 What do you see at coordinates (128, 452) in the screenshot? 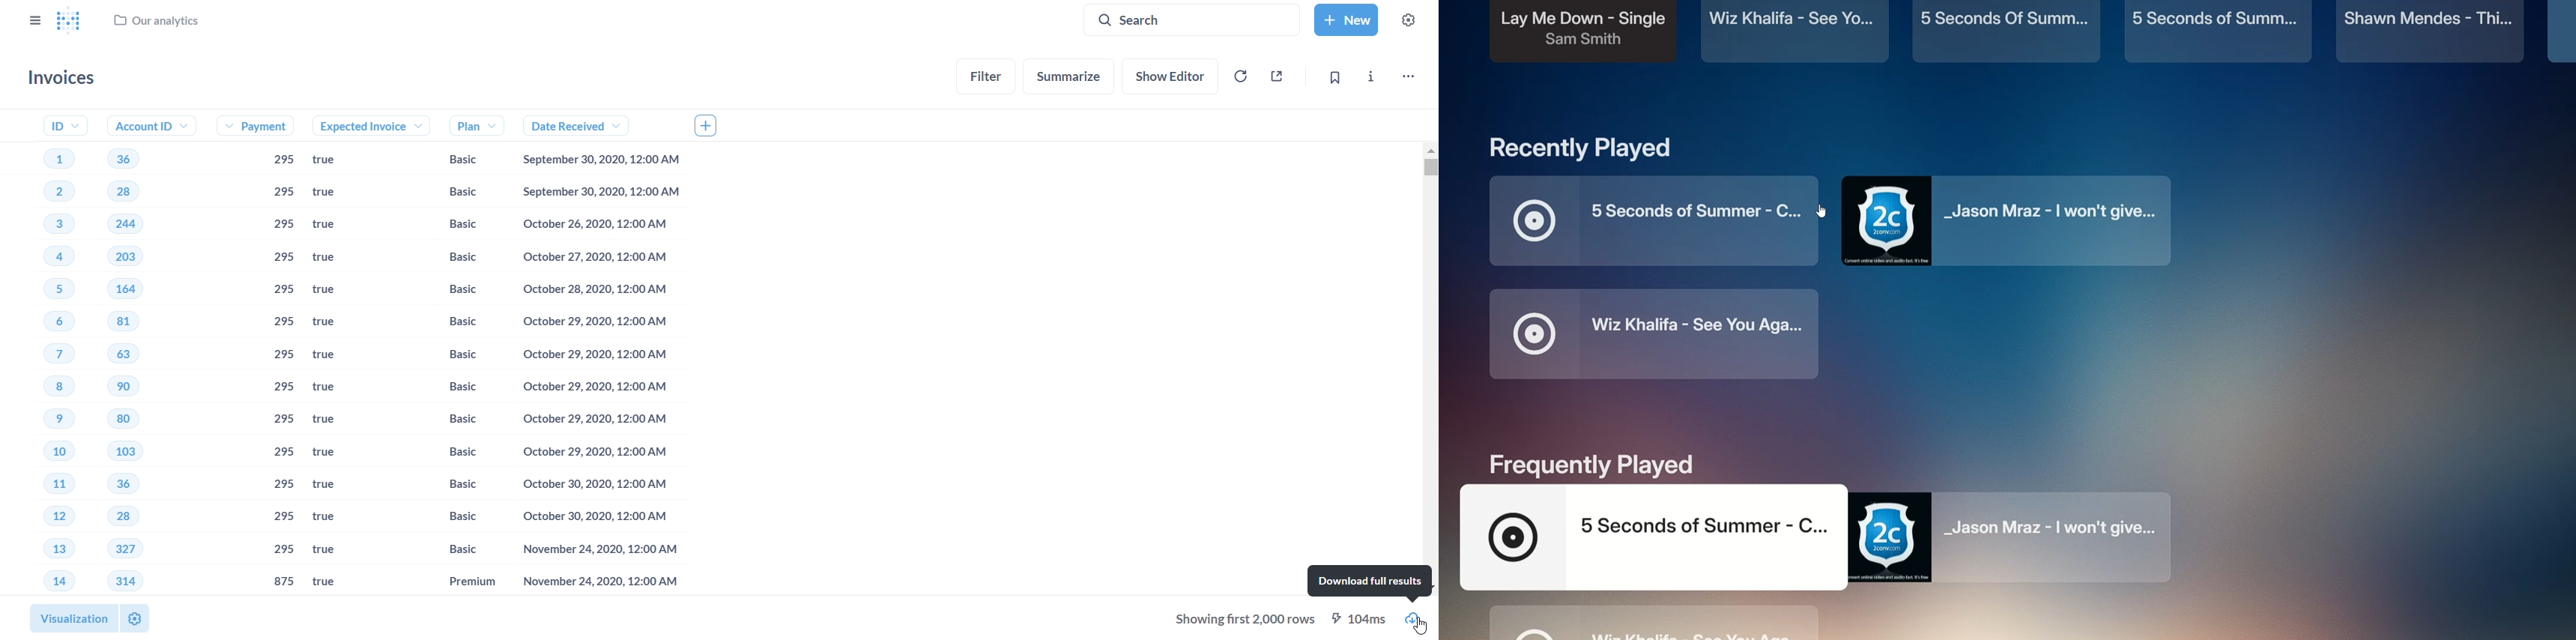
I see `103` at bounding box center [128, 452].